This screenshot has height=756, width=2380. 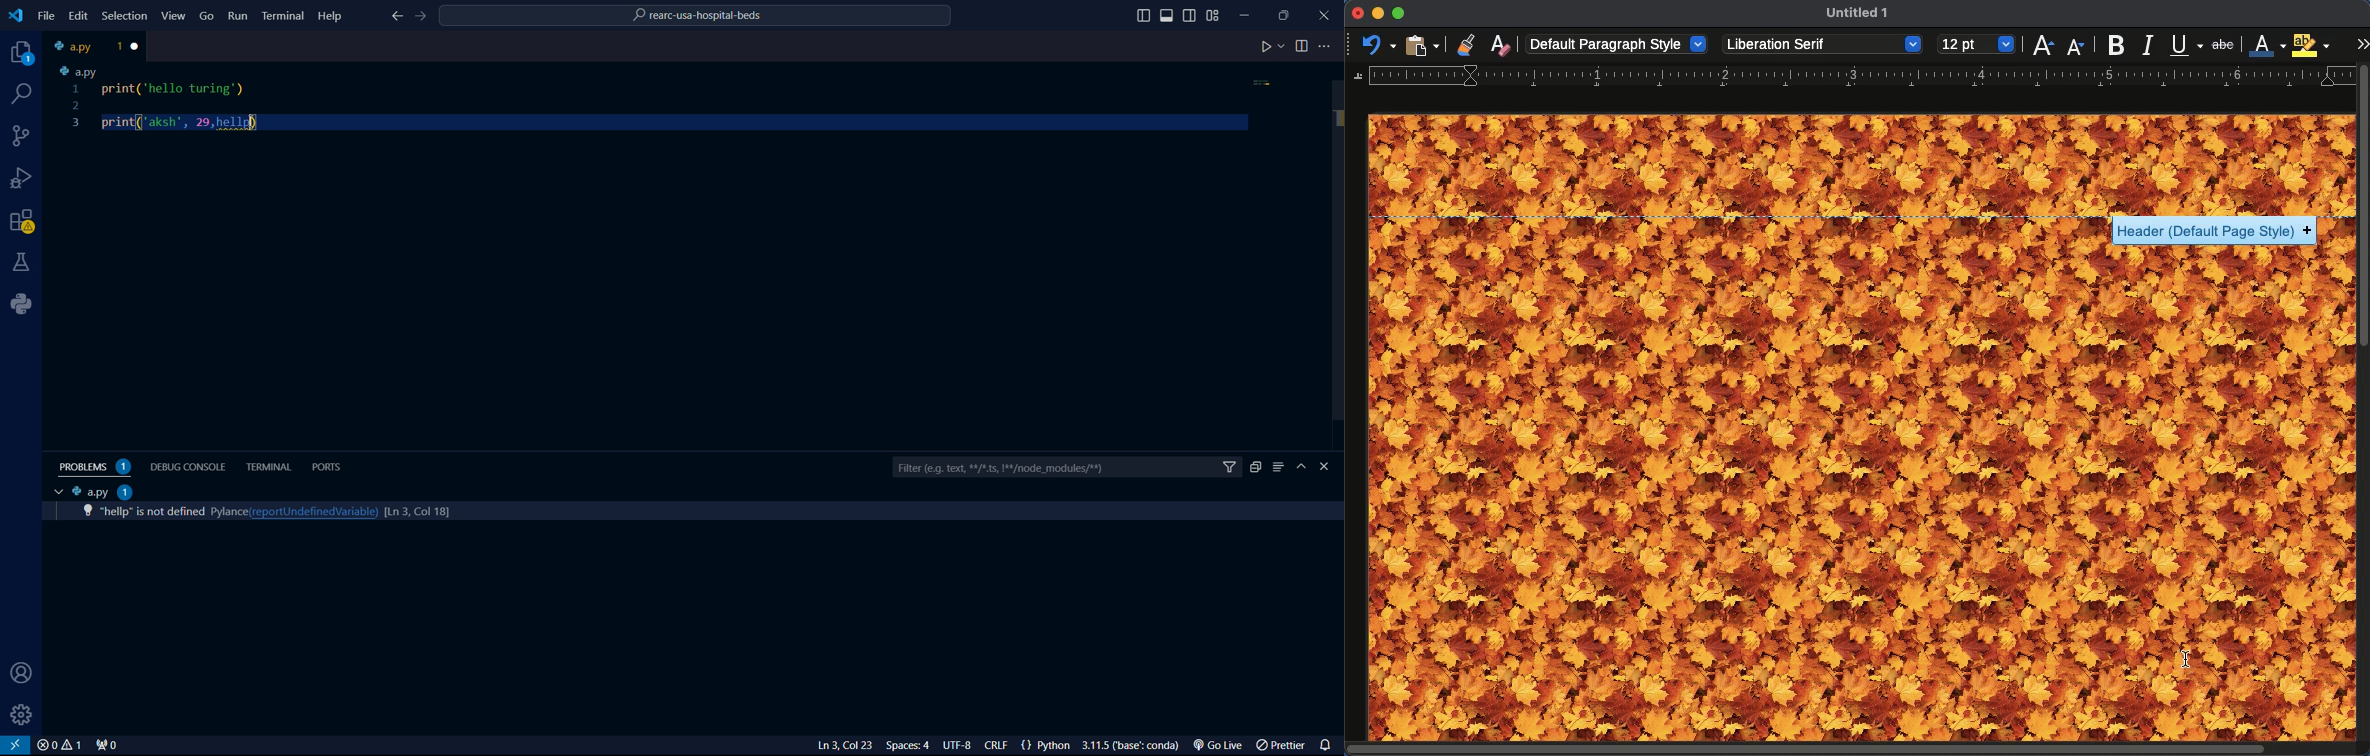 What do you see at coordinates (22, 261) in the screenshot?
I see `labs` at bounding box center [22, 261].